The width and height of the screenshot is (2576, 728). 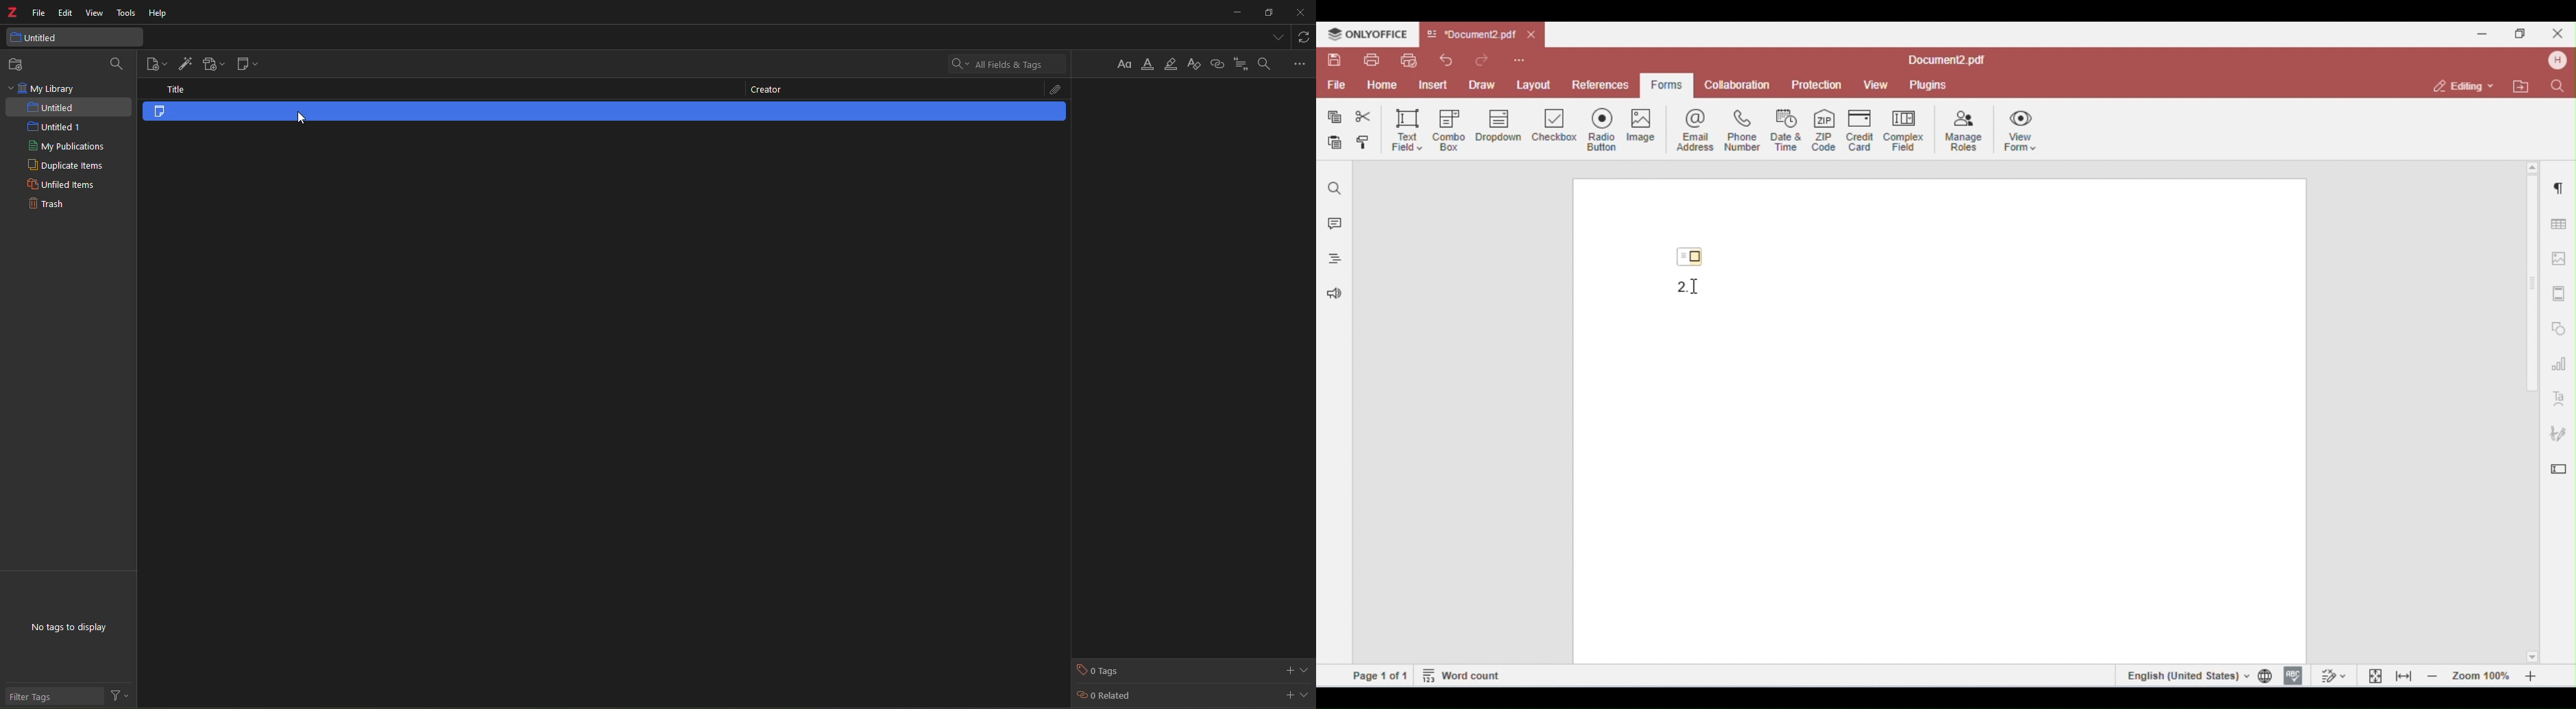 I want to click on edit, so click(x=66, y=13).